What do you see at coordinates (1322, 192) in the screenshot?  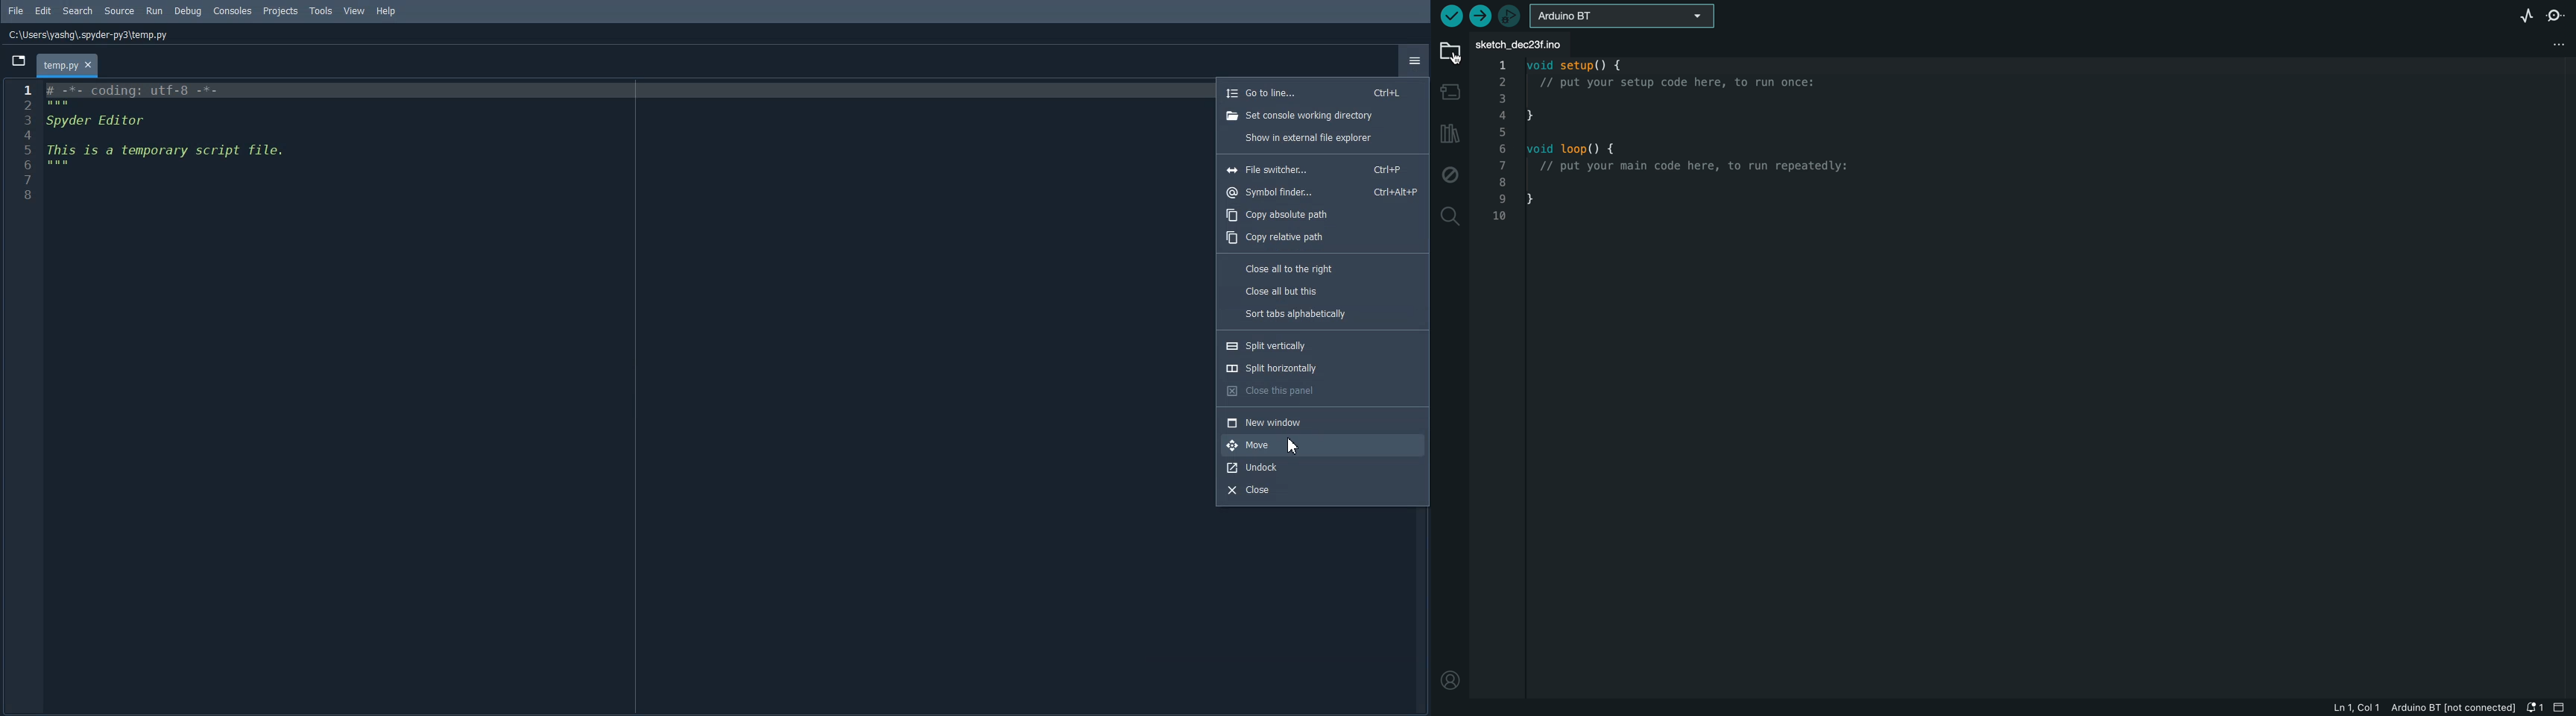 I see `Symbol finder` at bounding box center [1322, 192].